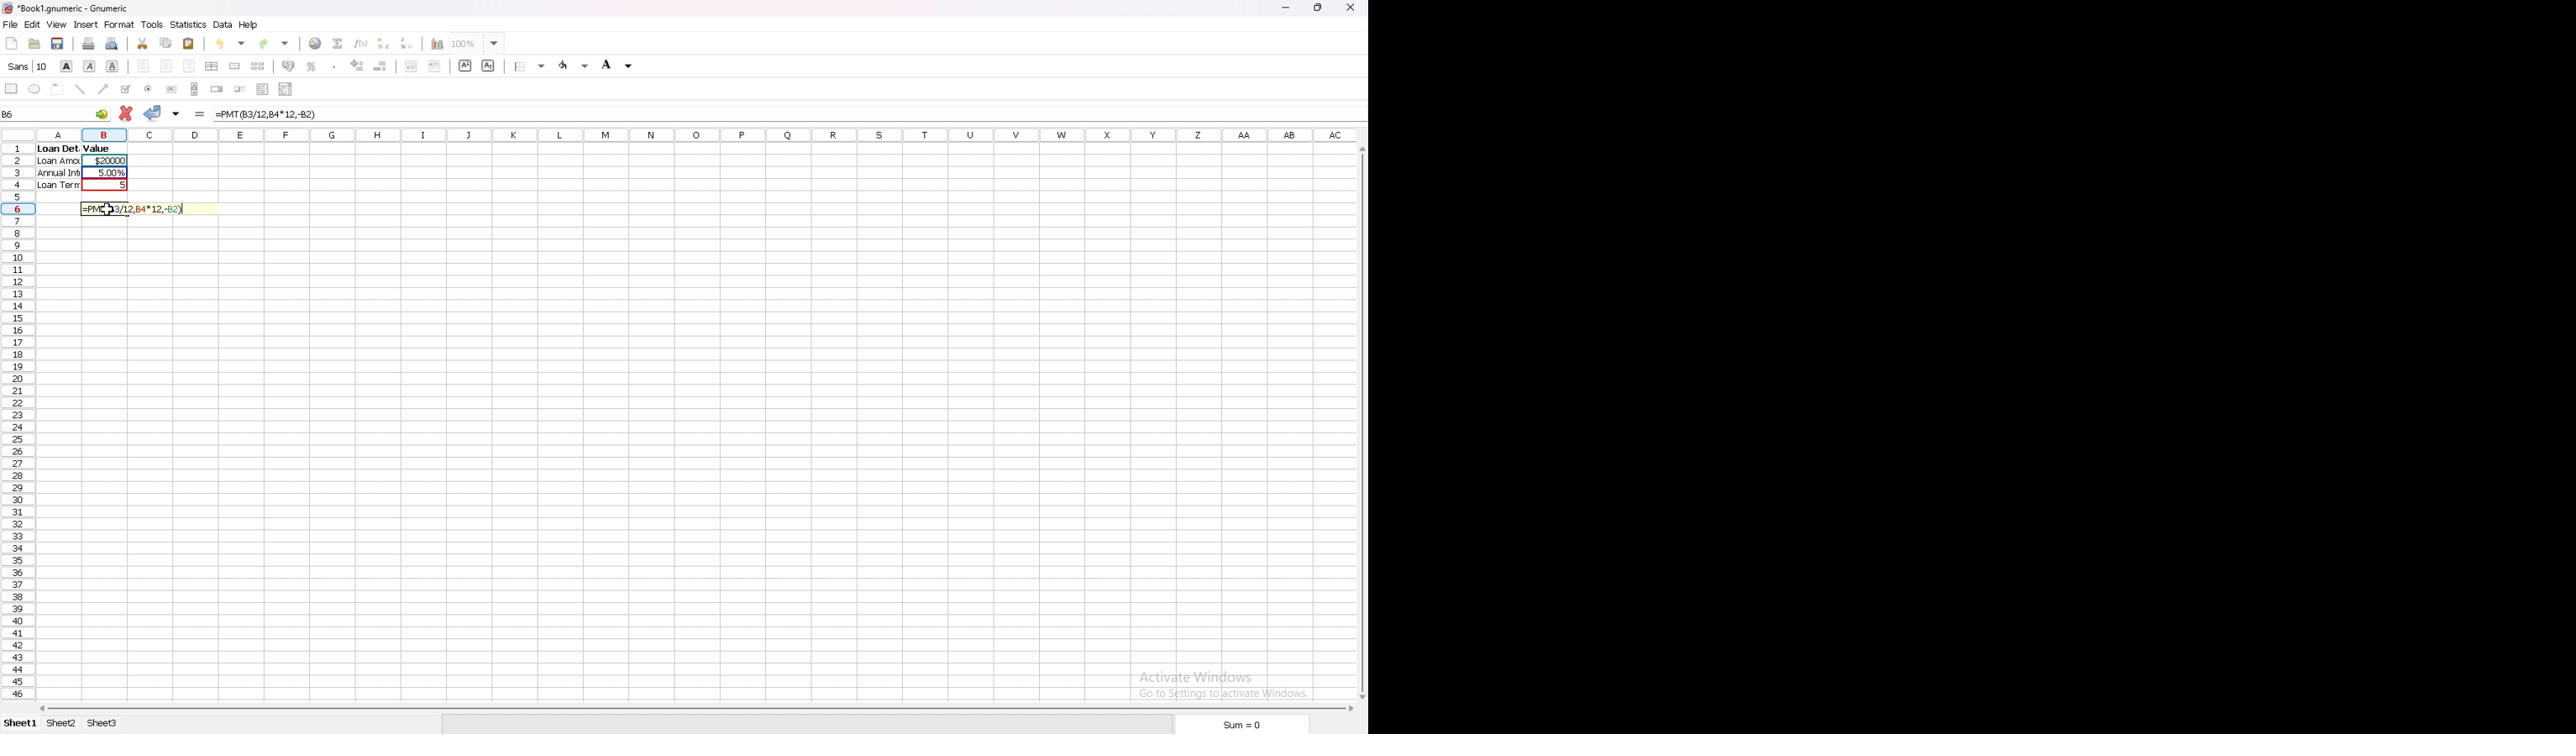  What do you see at coordinates (2259, 513) in the screenshot?
I see `Fade` at bounding box center [2259, 513].